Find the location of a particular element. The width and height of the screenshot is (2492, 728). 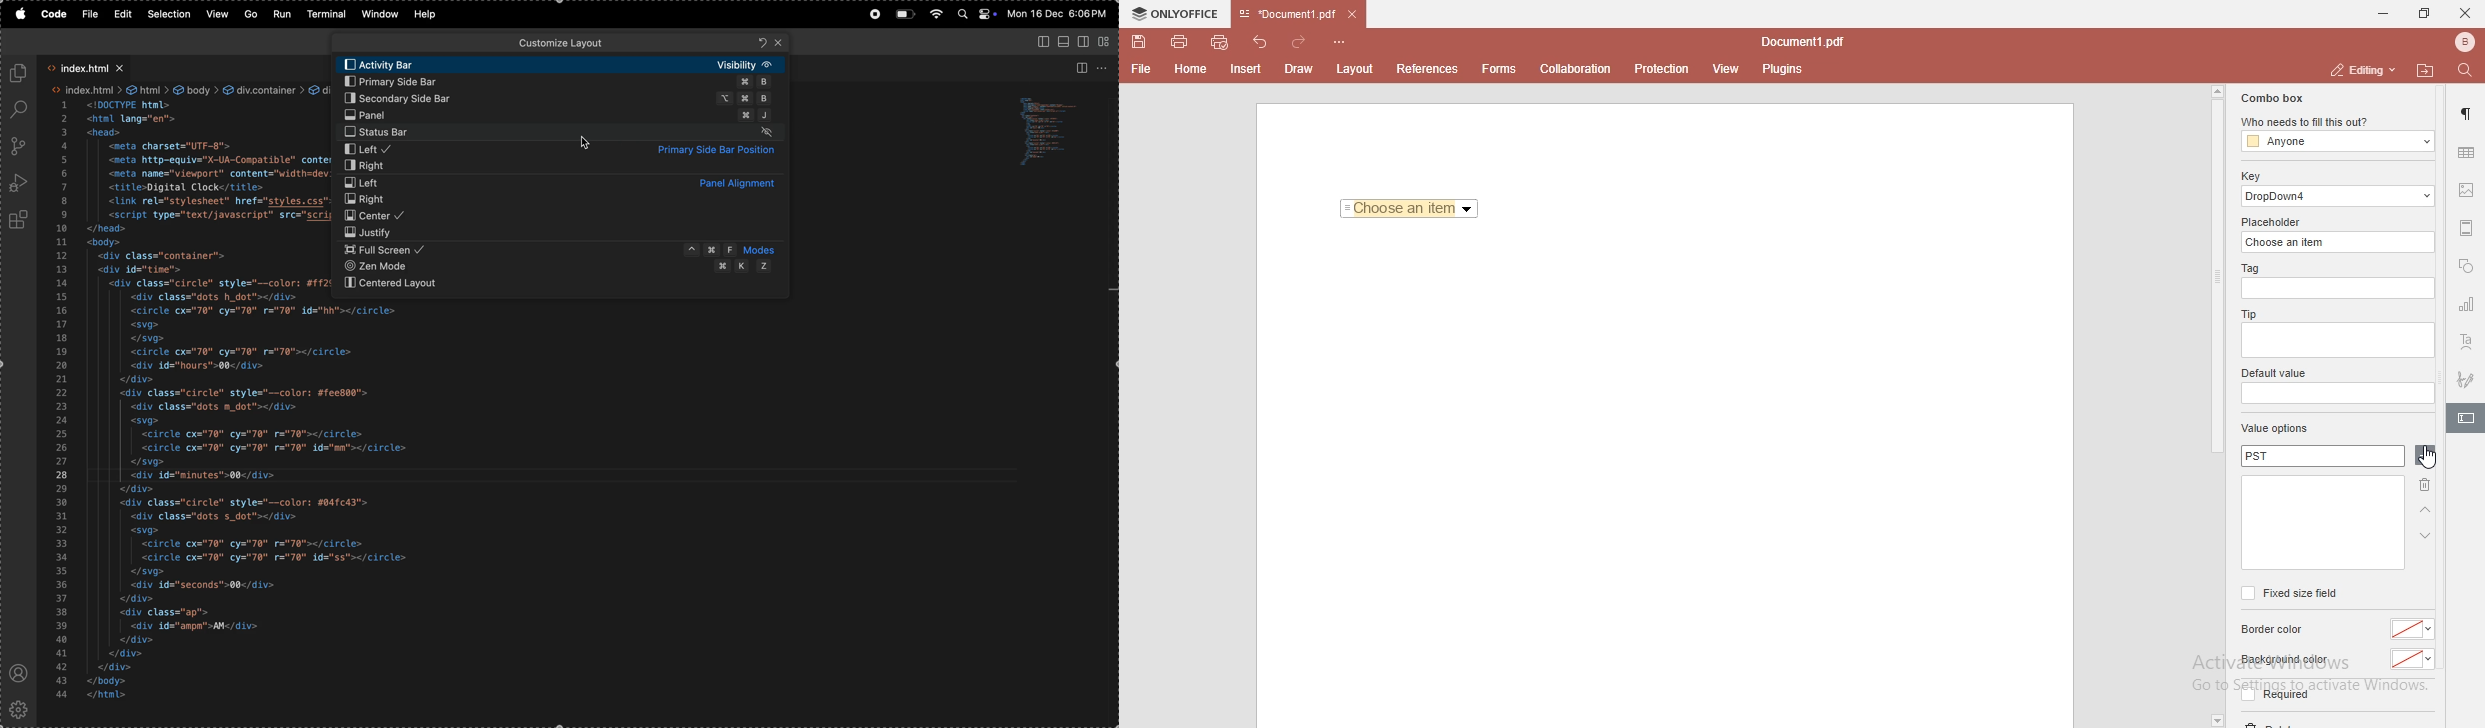

view is located at coordinates (218, 14).